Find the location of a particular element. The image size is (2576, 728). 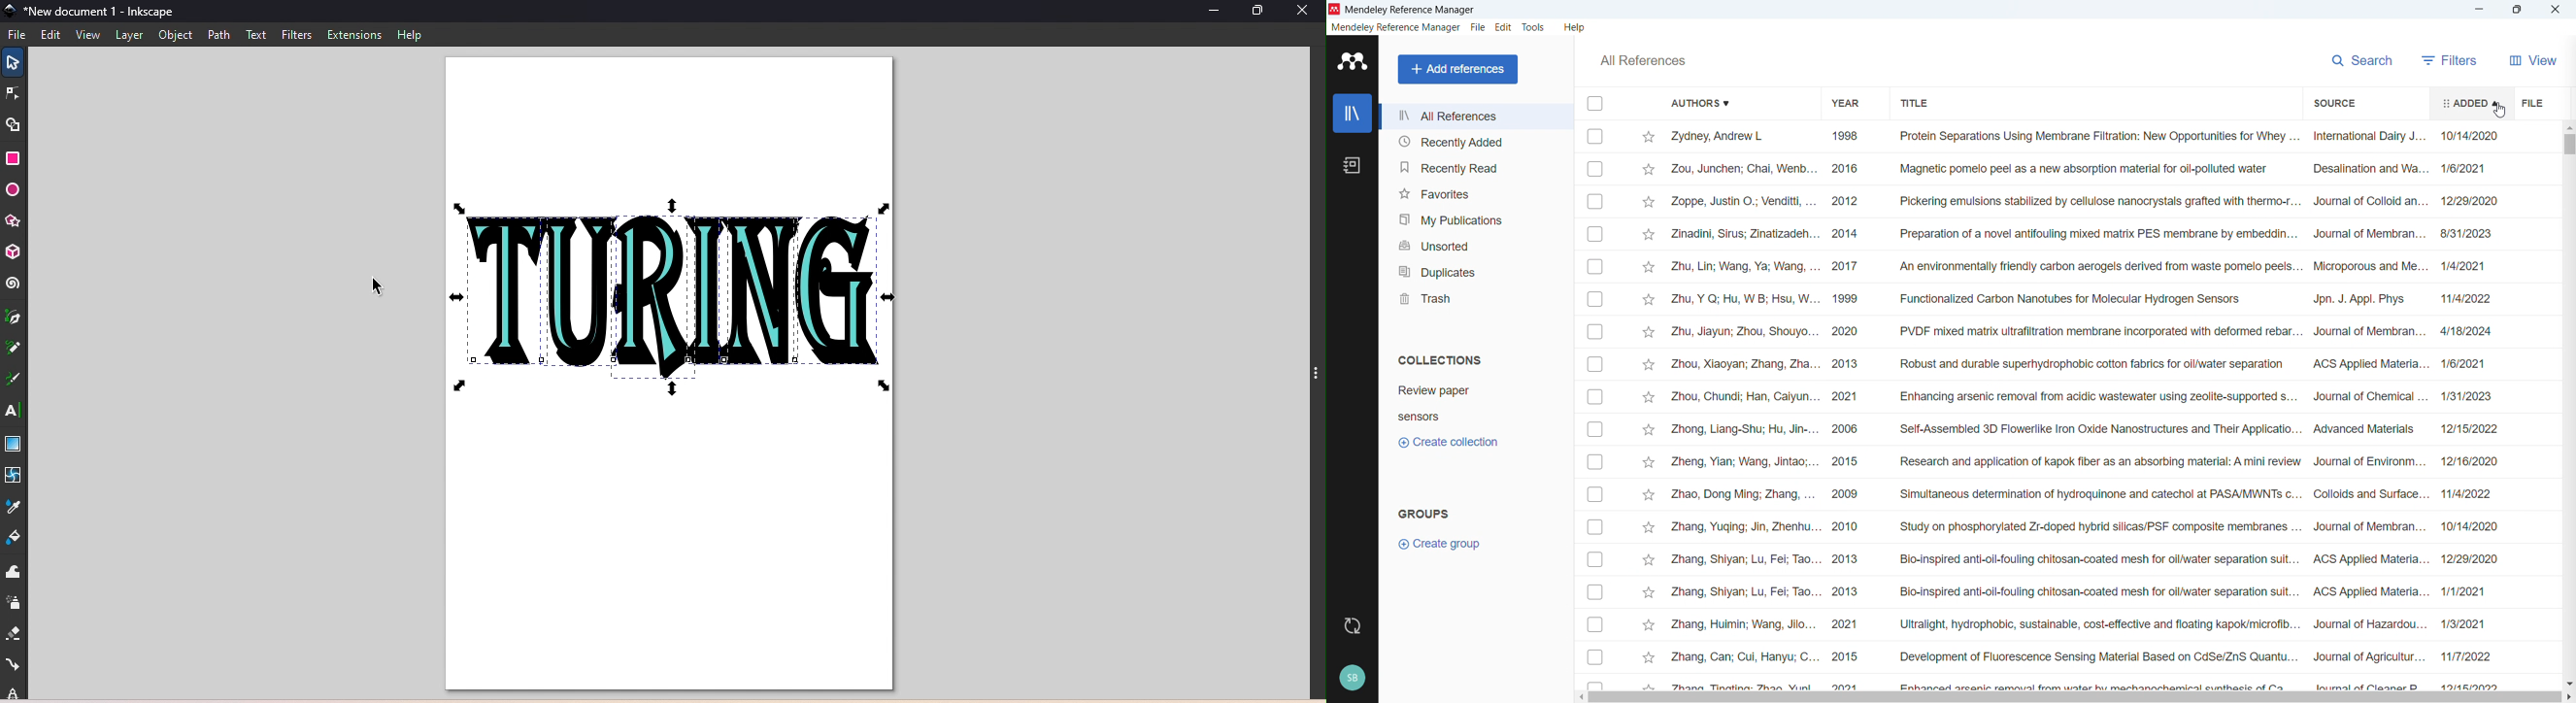

Recently read  is located at coordinates (1475, 166).